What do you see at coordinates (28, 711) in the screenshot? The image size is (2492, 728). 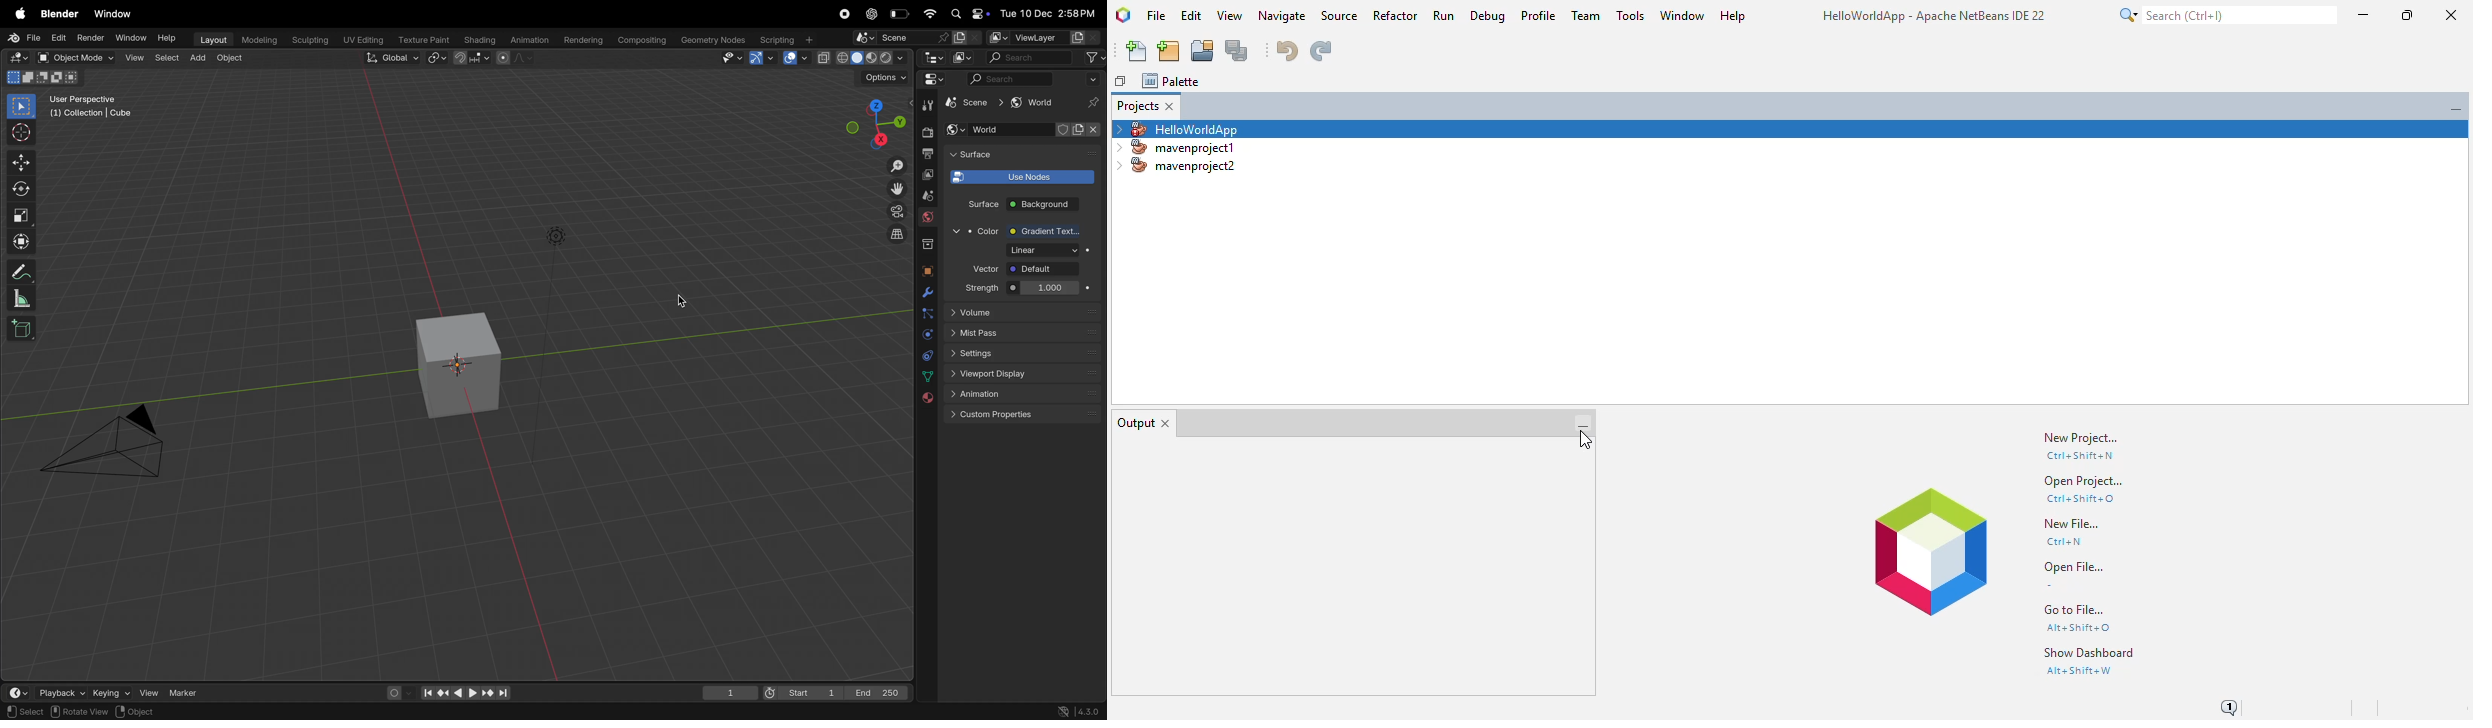 I see `page view` at bounding box center [28, 711].